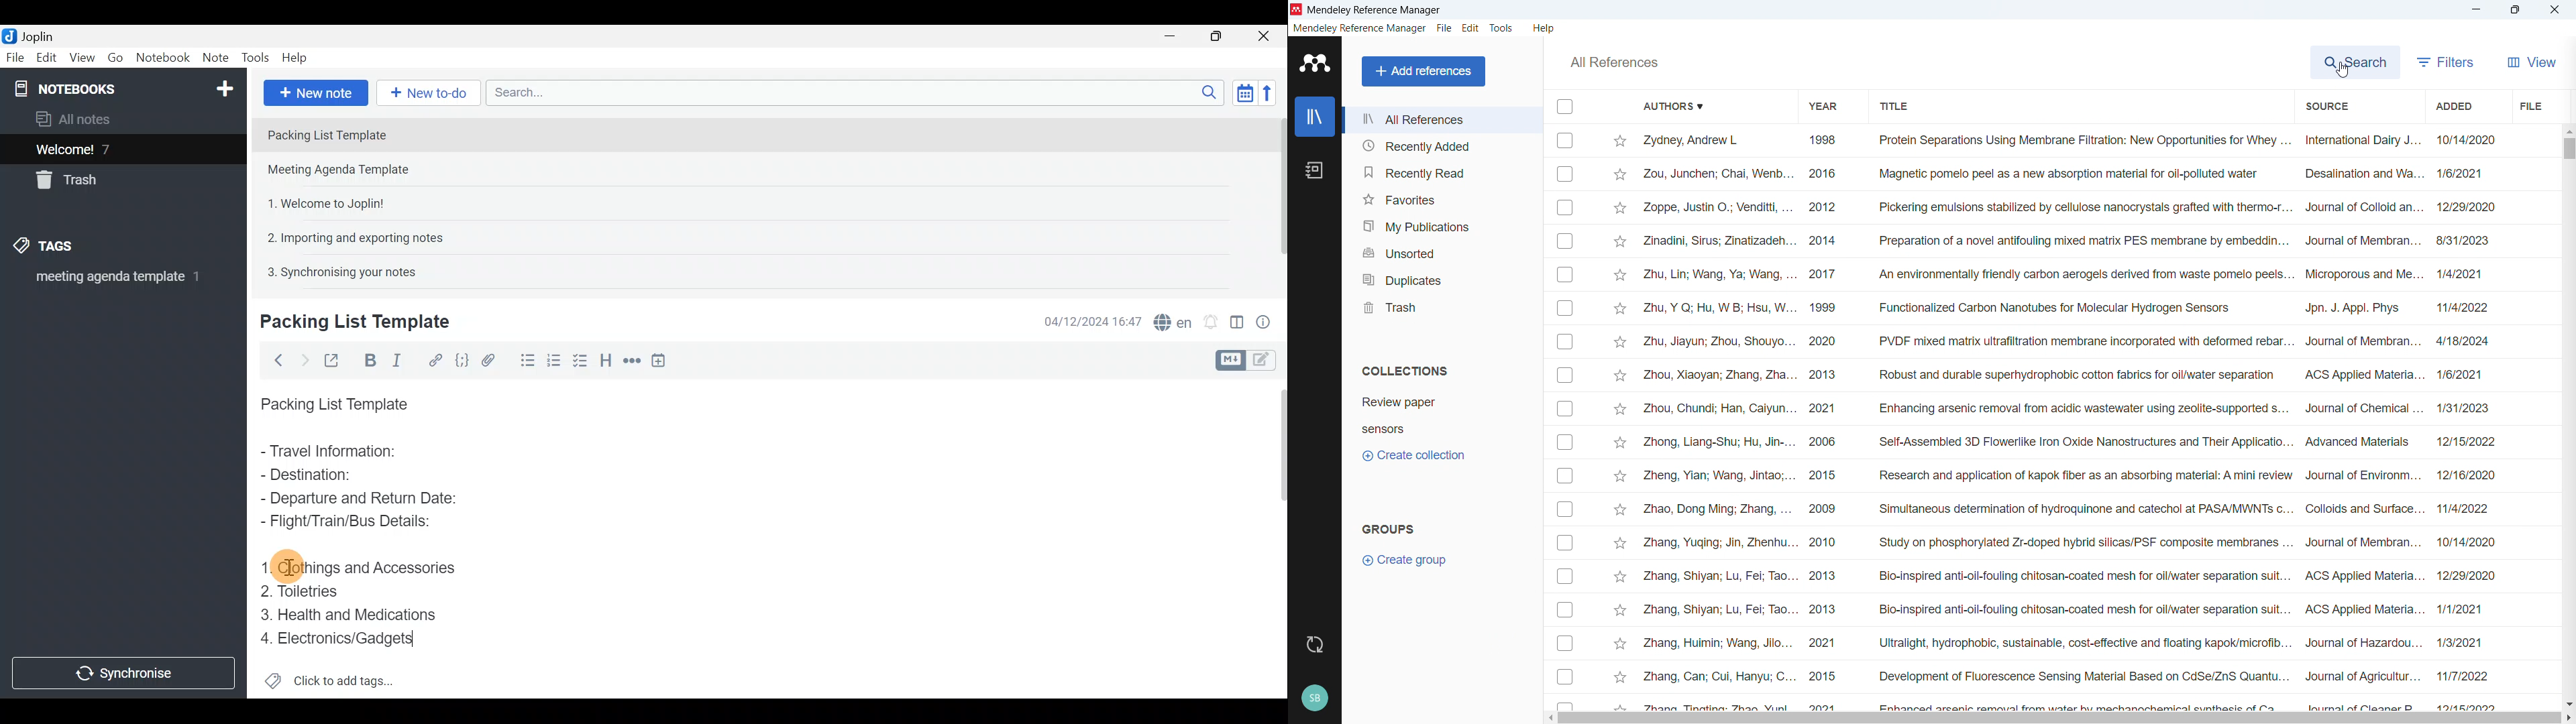 The width and height of the screenshot is (2576, 728). What do you see at coordinates (1177, 38) in the screenshot?
I see `Minimise` at bounding box center [1177, 38].